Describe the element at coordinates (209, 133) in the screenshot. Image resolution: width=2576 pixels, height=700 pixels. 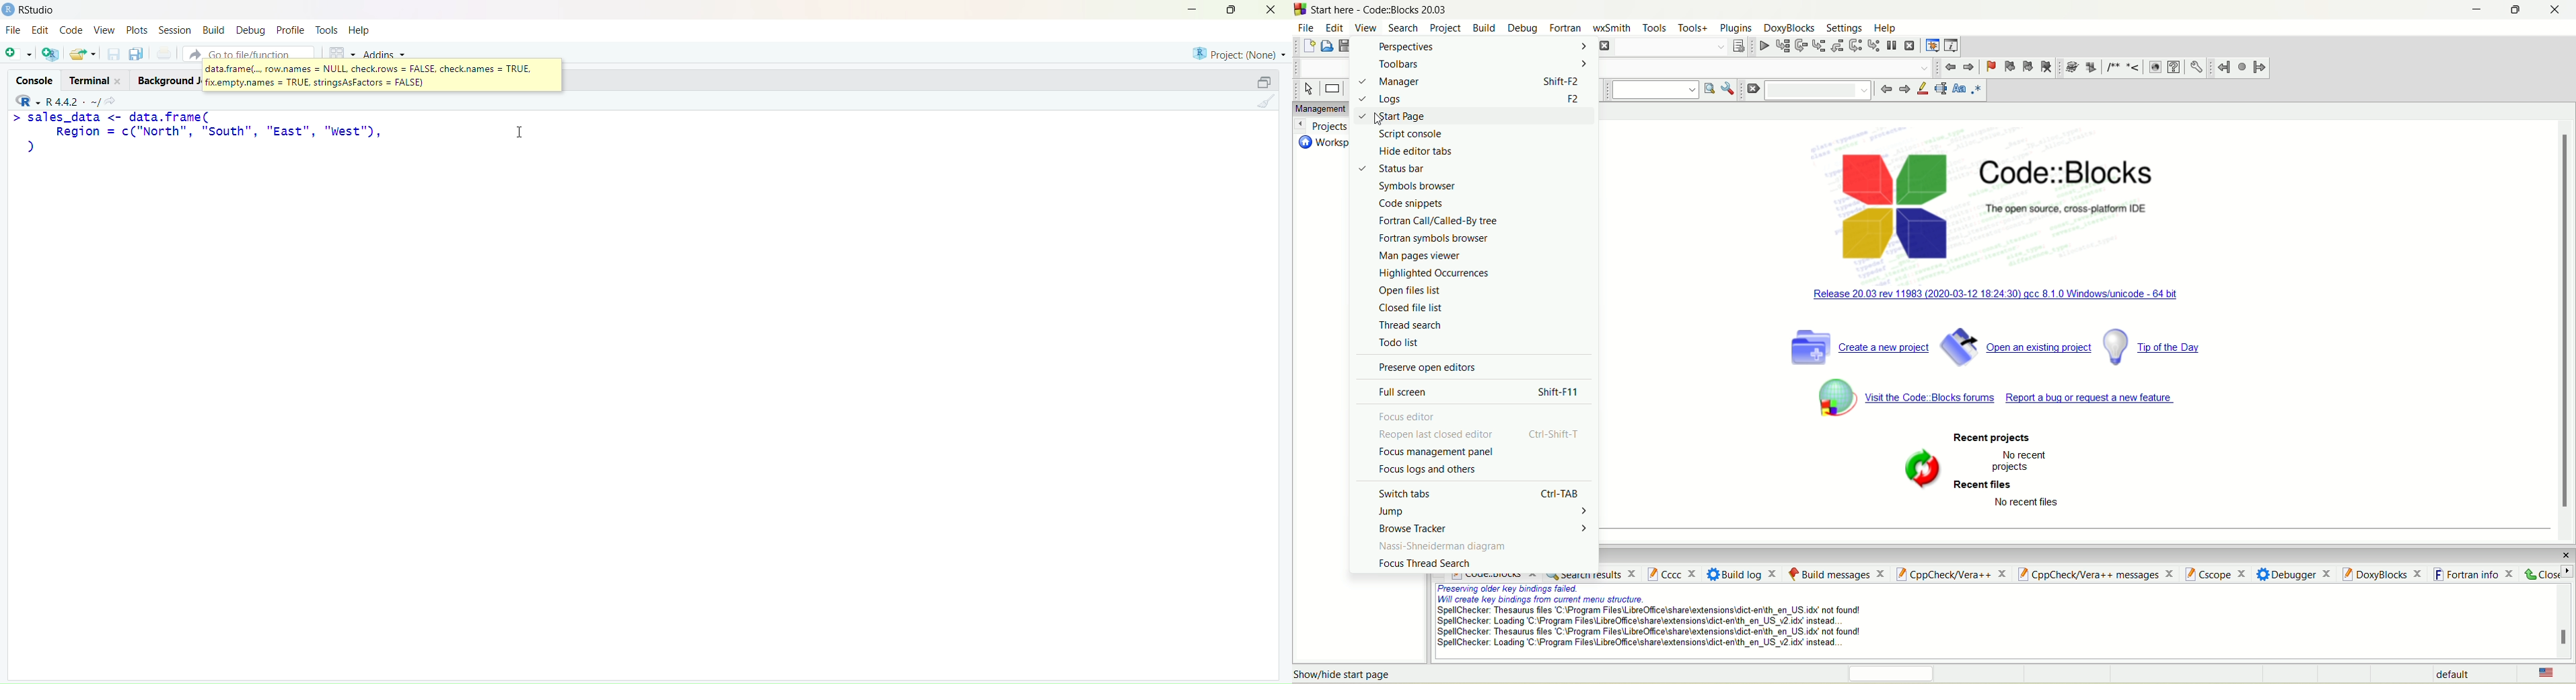
I see `sales_data <- data.trame(
Region = c("North", "South", "East", "west"),
bY` at that location.